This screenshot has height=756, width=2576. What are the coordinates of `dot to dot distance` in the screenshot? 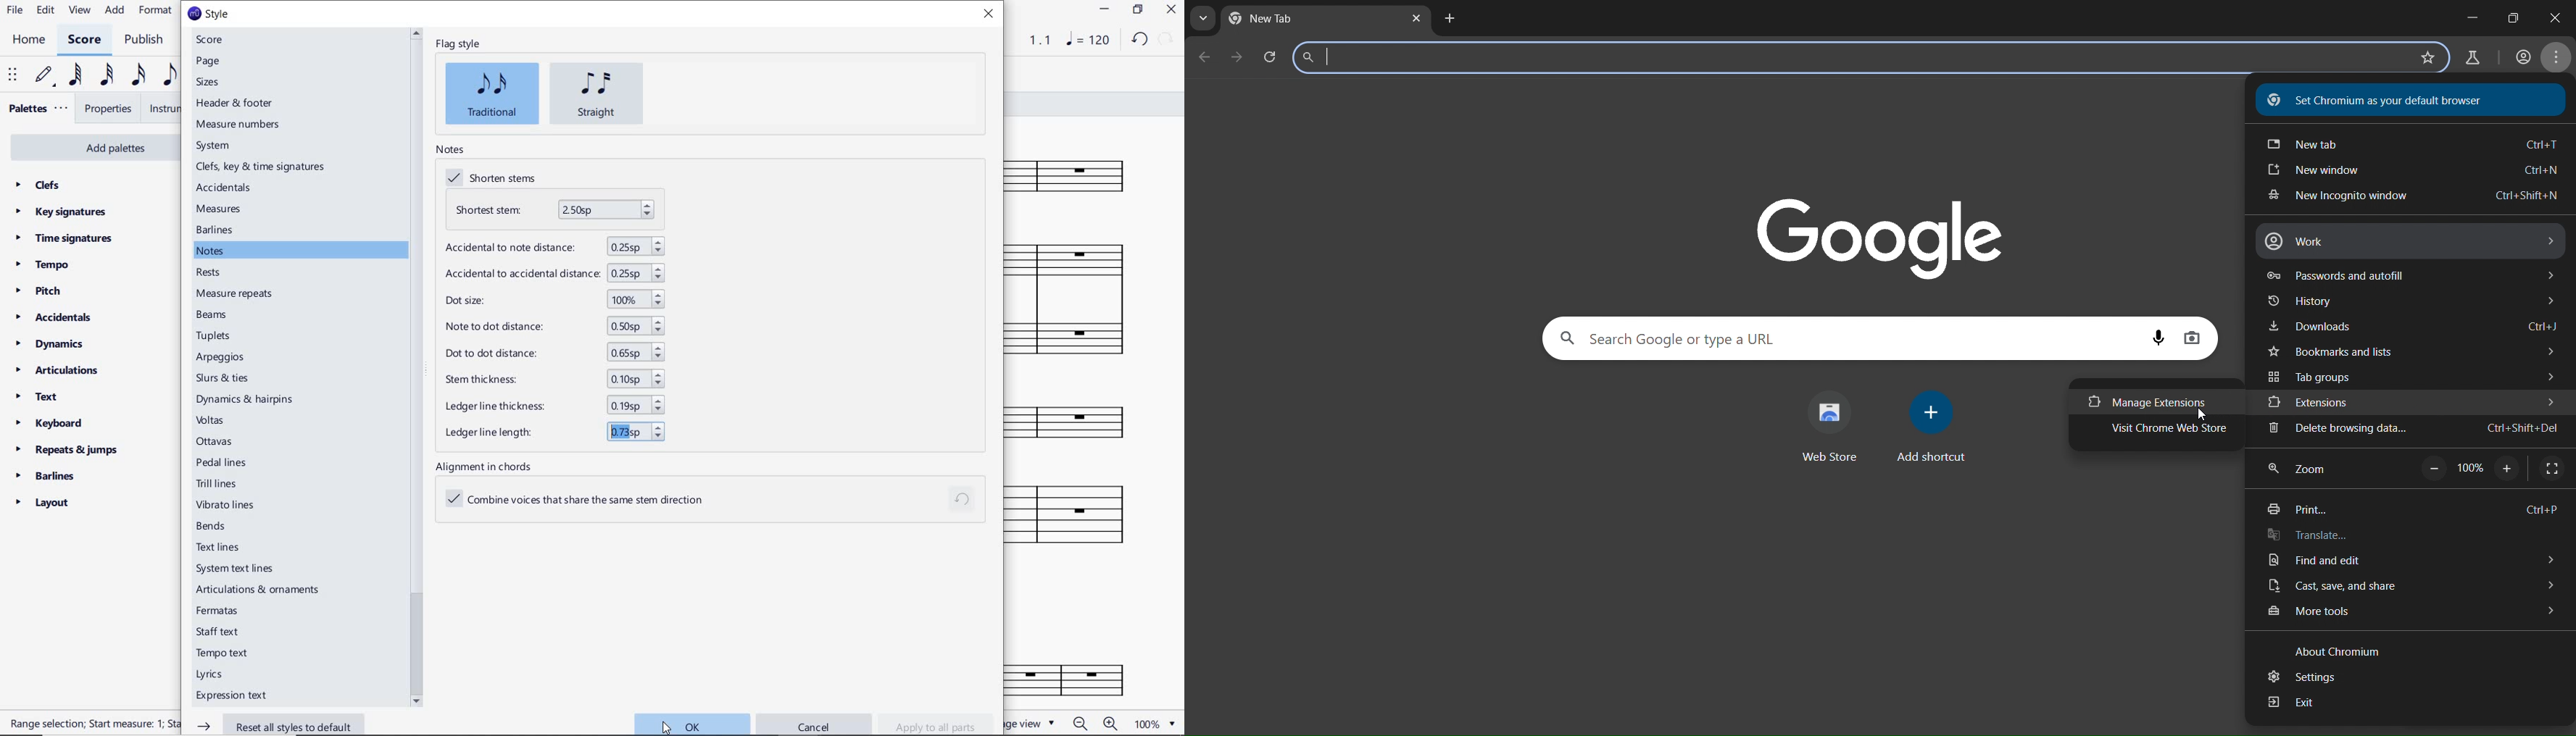 It's located at (552, 353).